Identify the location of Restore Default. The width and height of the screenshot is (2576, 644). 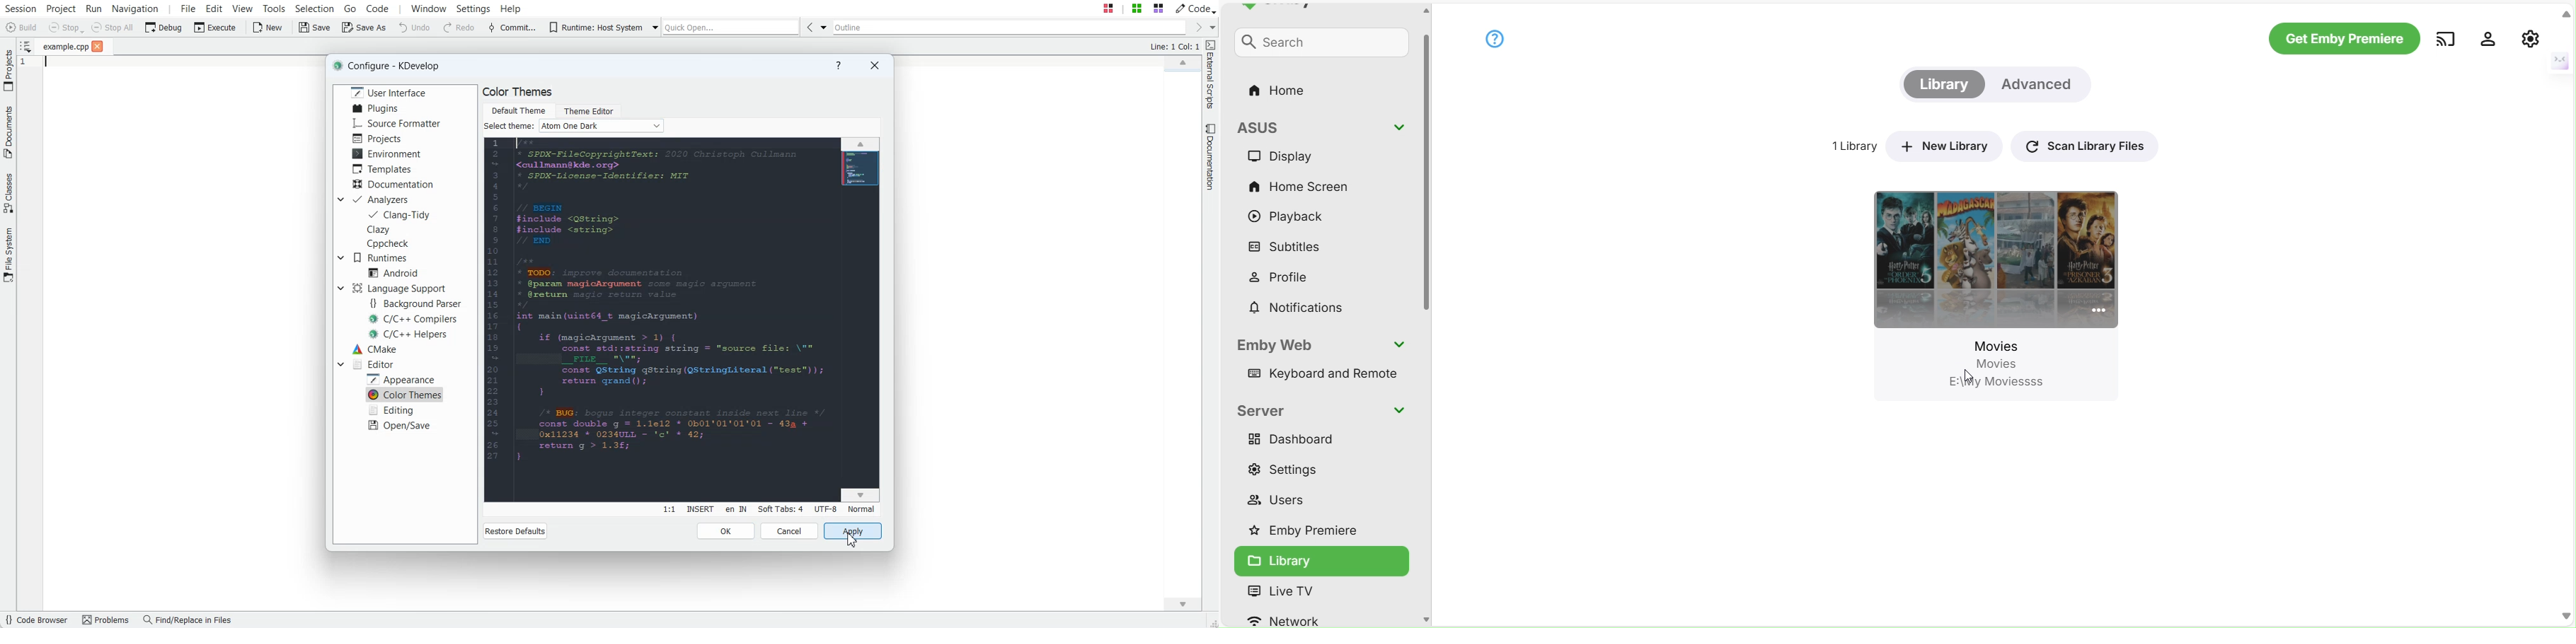
(515, 531).